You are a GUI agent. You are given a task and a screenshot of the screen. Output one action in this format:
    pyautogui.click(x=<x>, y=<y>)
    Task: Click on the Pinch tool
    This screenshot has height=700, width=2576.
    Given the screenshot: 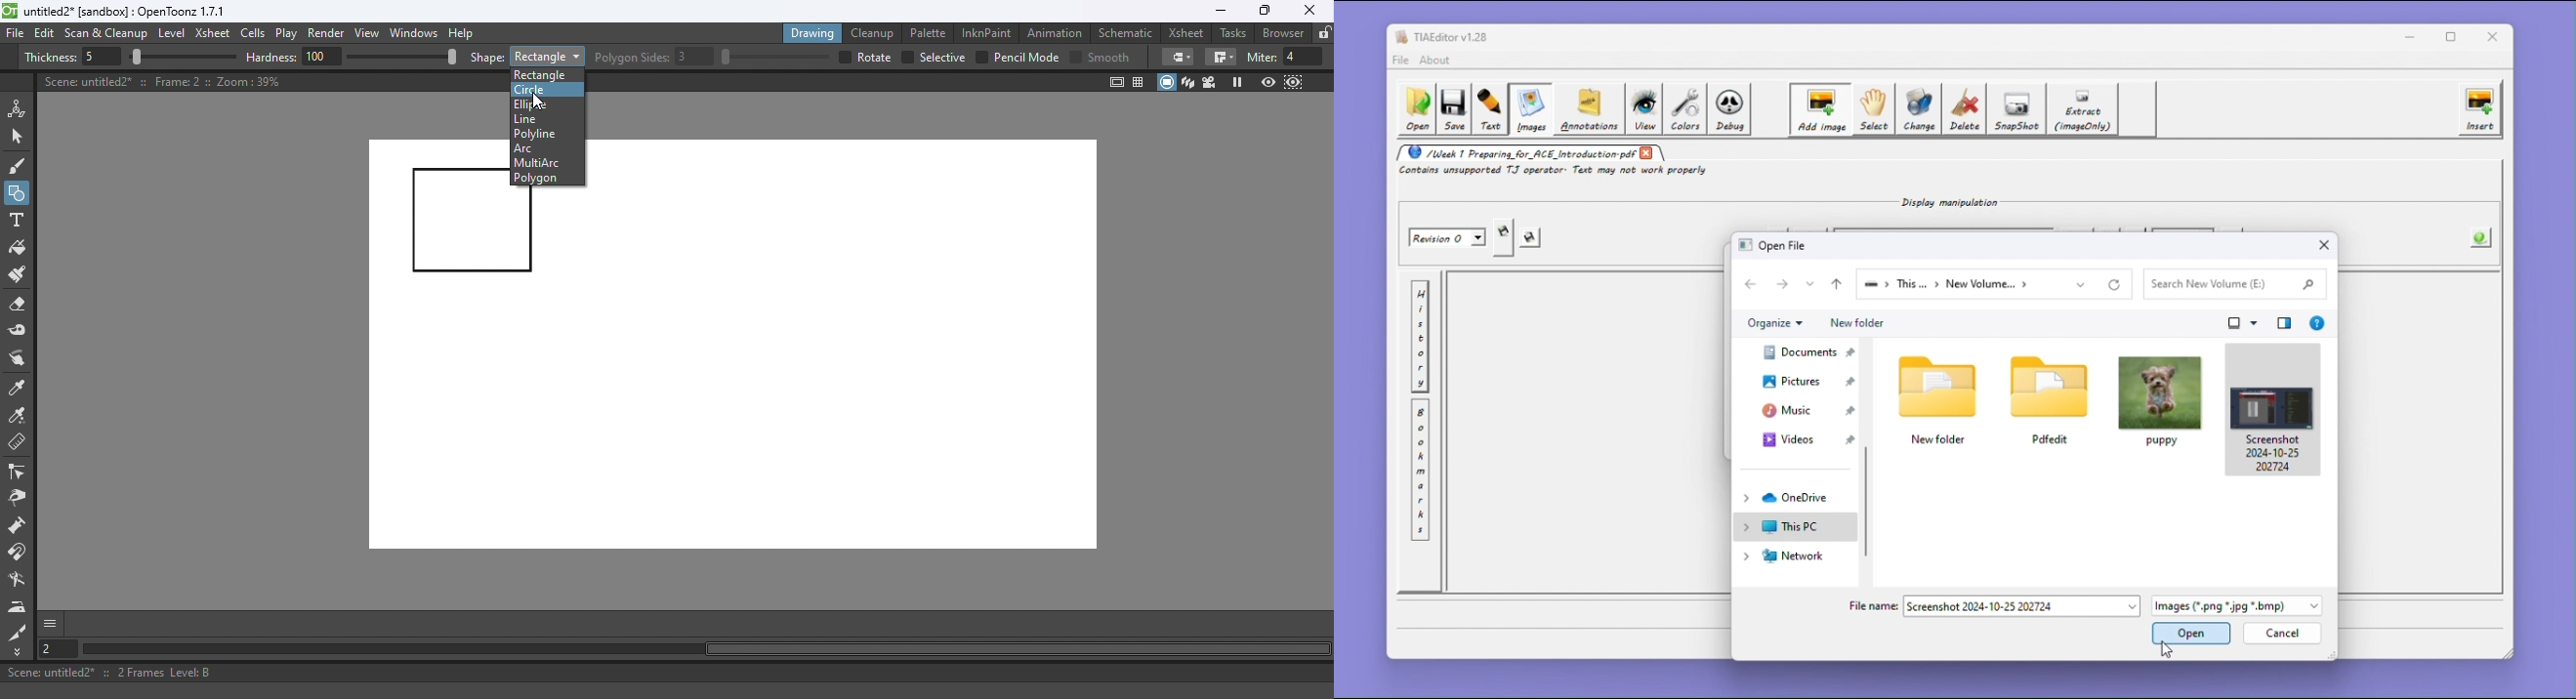 What is the action you would take?
    pyautogui.click(x=17, y=501)
    